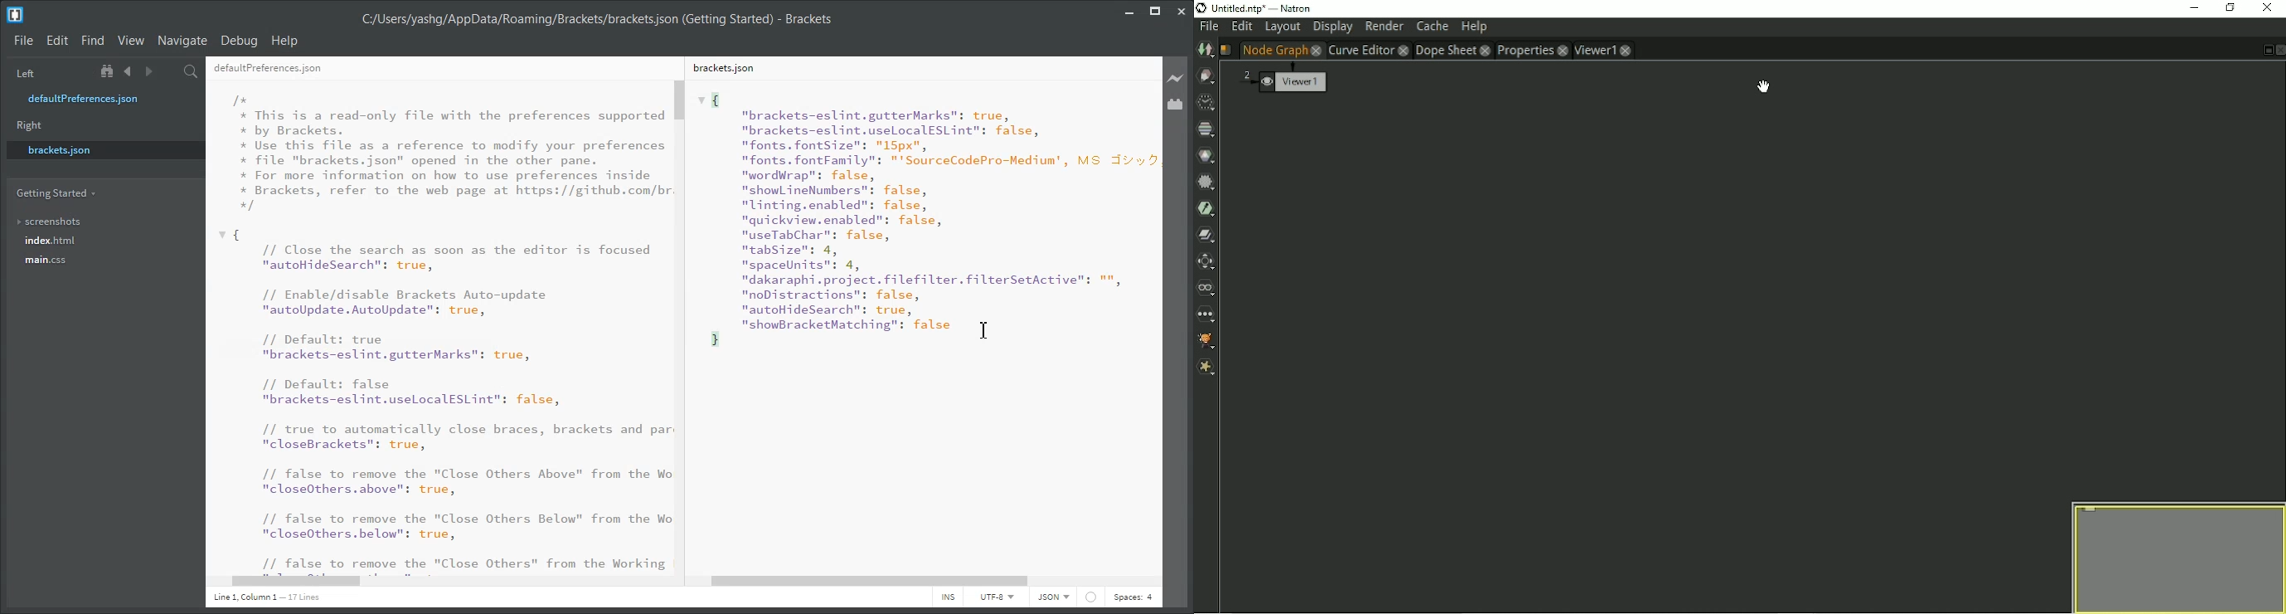  What do you see at coordinates (30, 125) in the screenshot?
I see `Right` at bounding box center [30, 125].